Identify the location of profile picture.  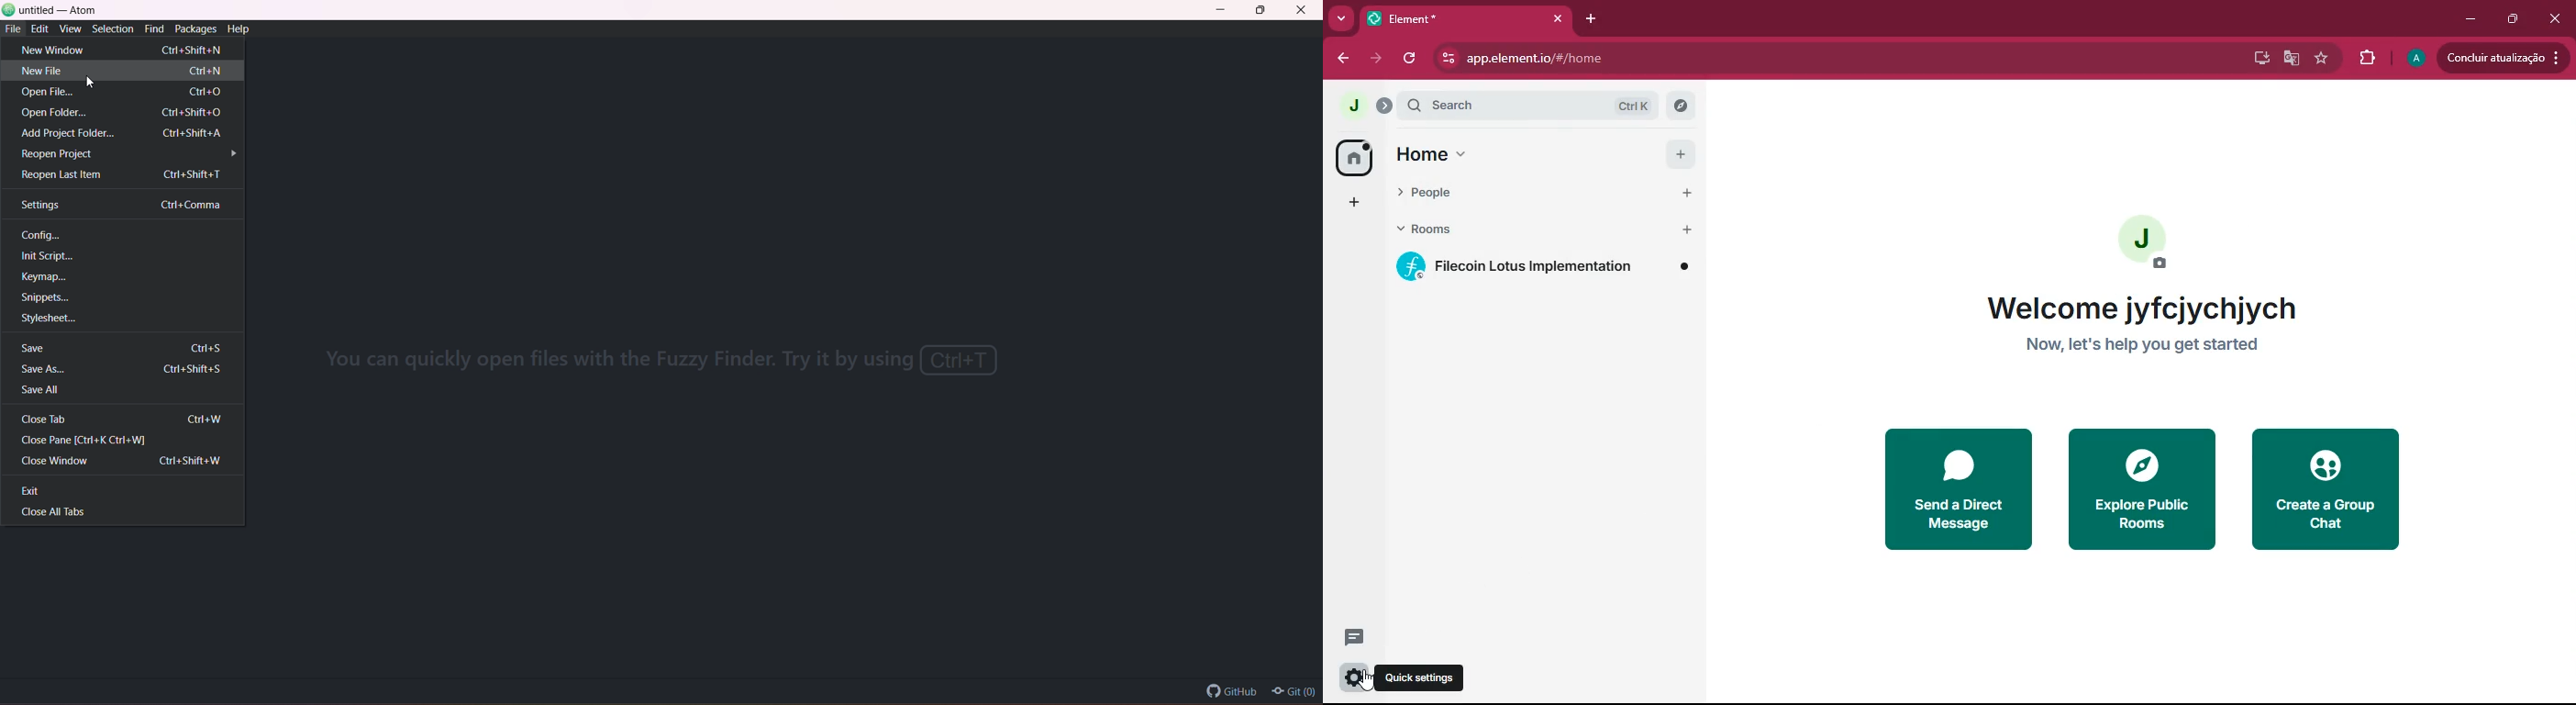
(1352, 106).